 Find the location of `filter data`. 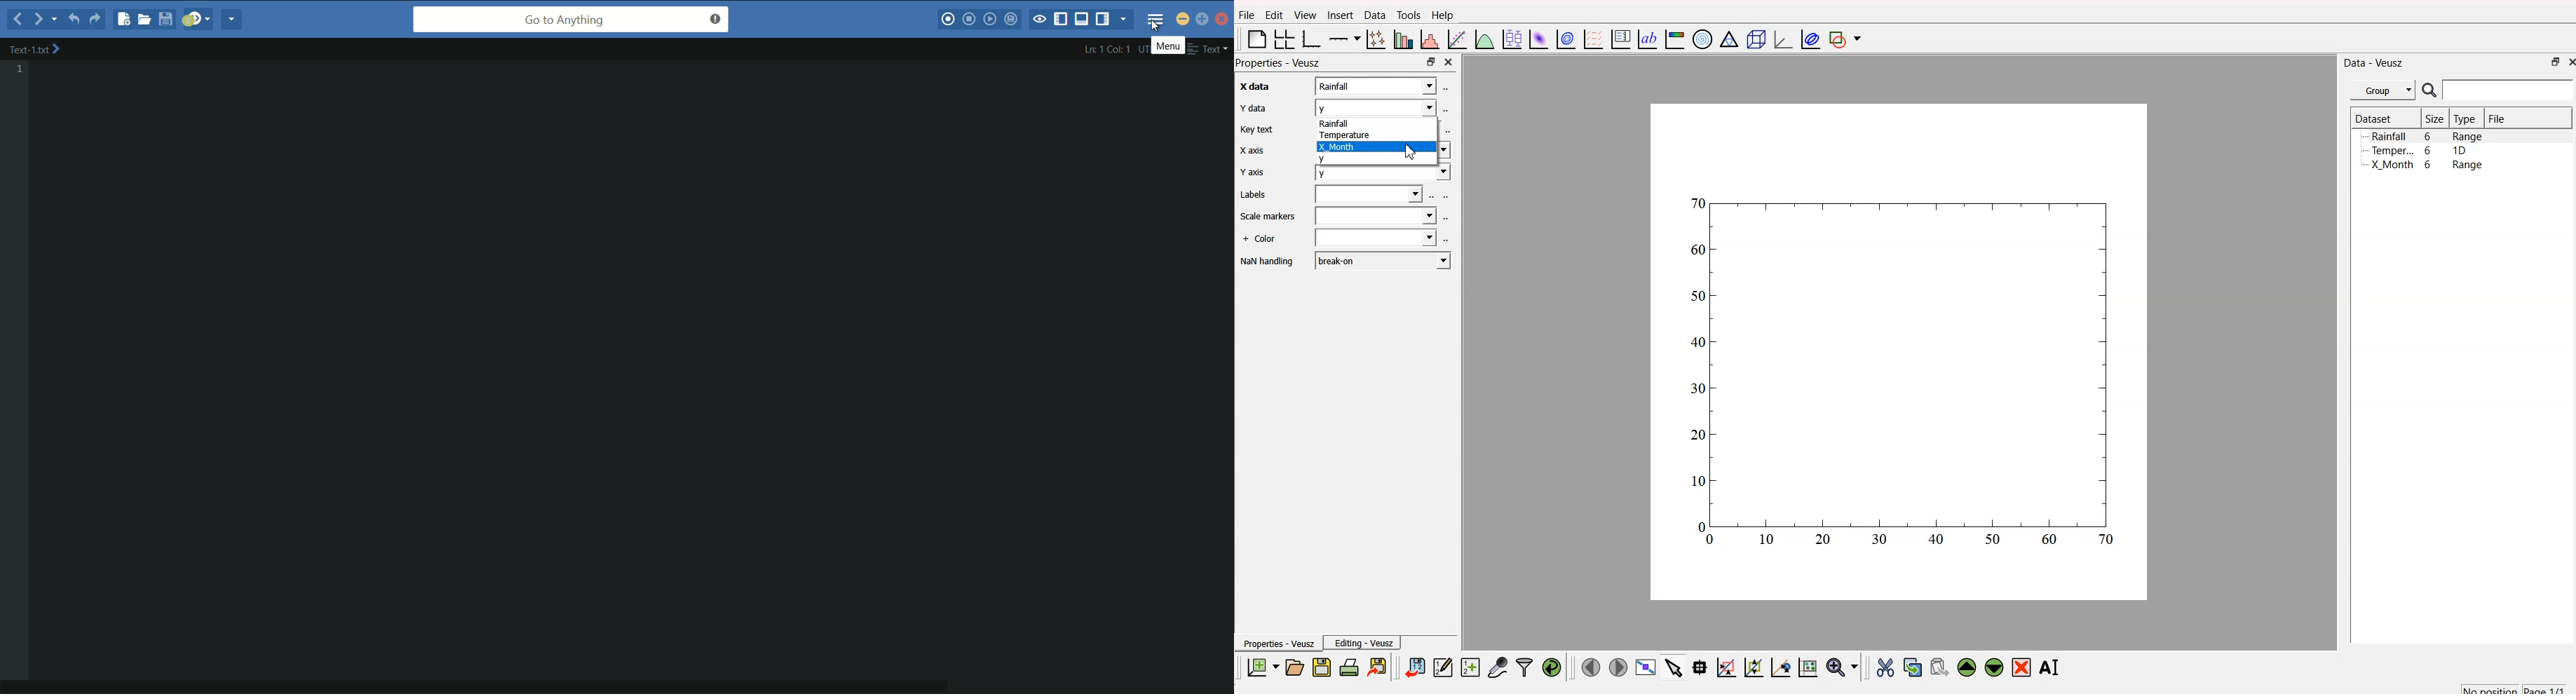

filter data is located at coordinates (1524, 665).